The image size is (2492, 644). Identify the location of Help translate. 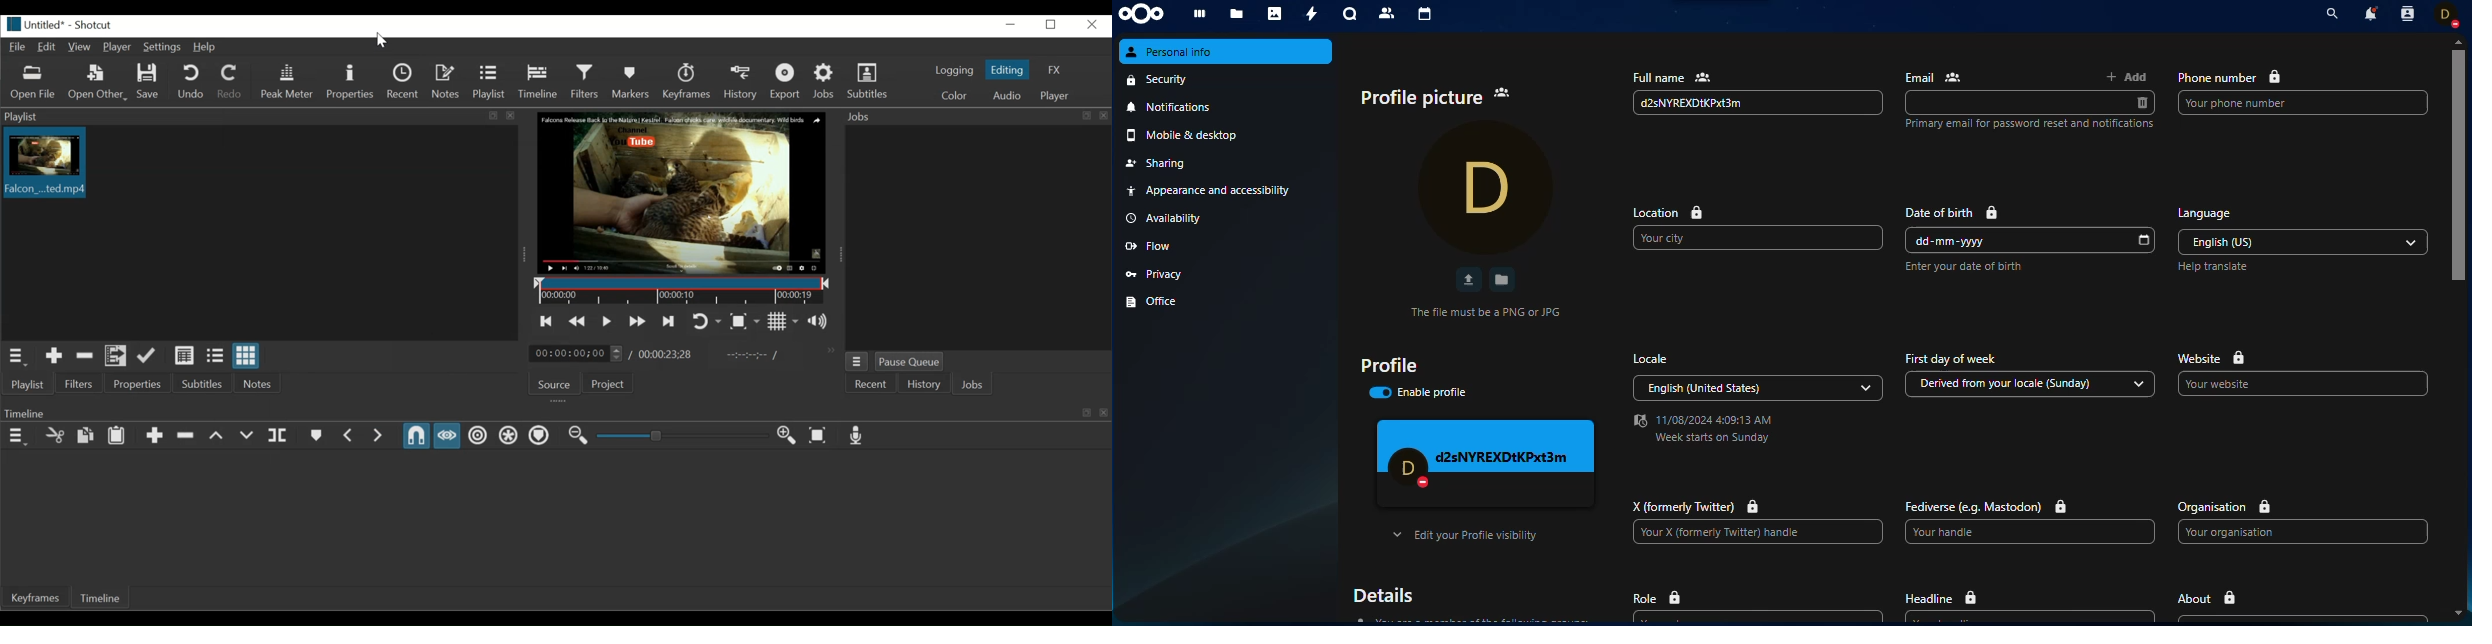
(2212, 266).